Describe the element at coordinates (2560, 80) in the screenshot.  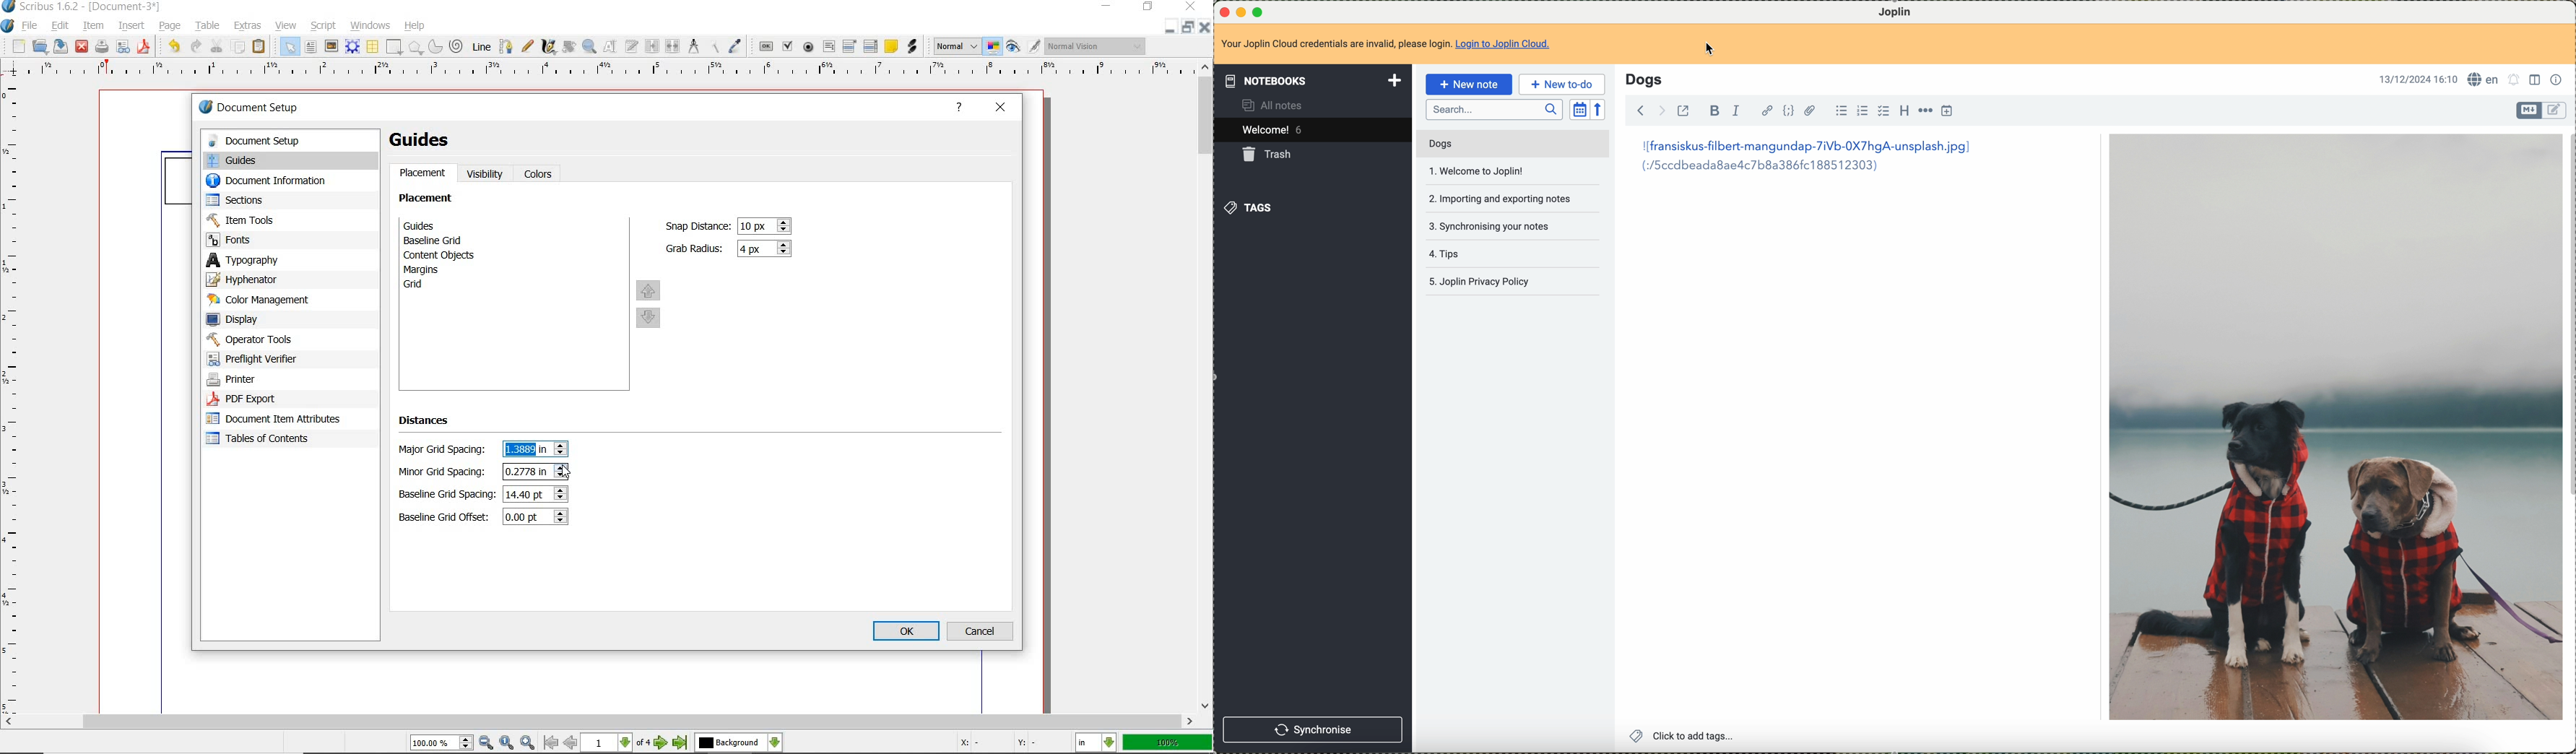
I see `note properties` at that location.